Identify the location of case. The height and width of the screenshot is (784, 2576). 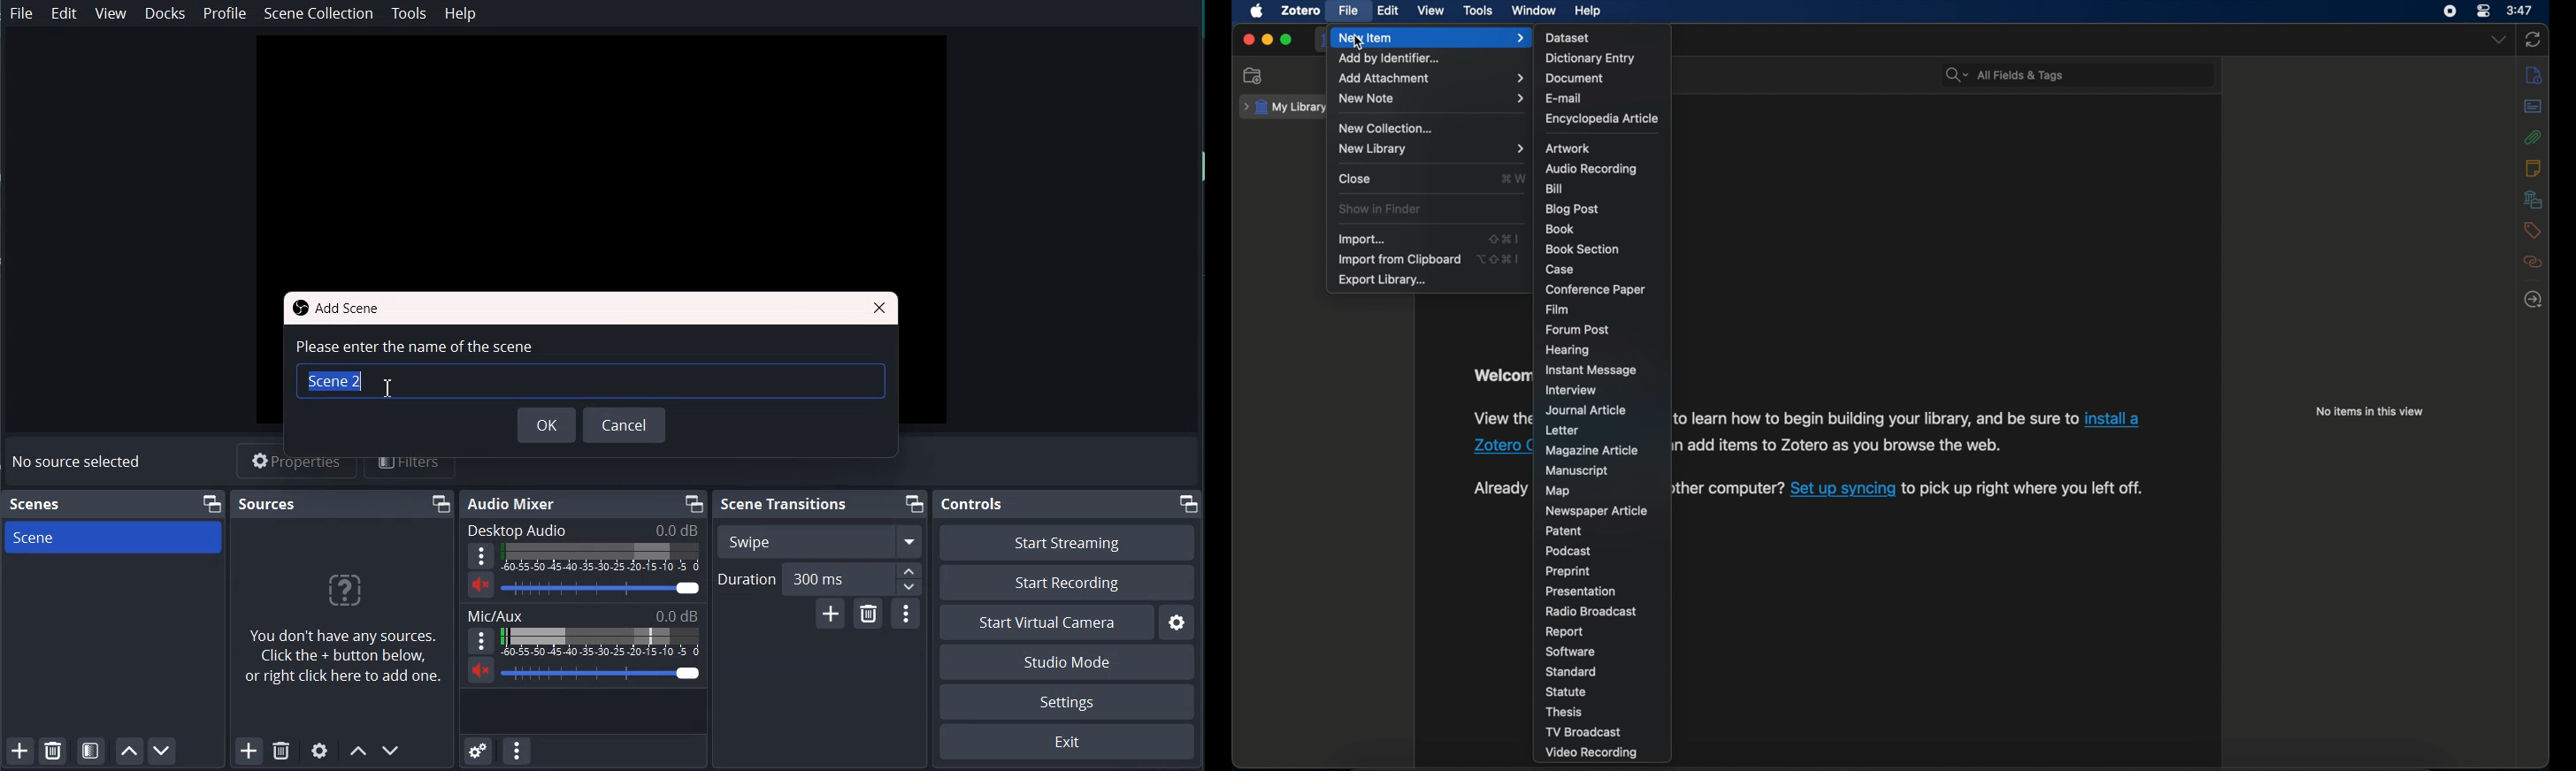
(1561, 269).